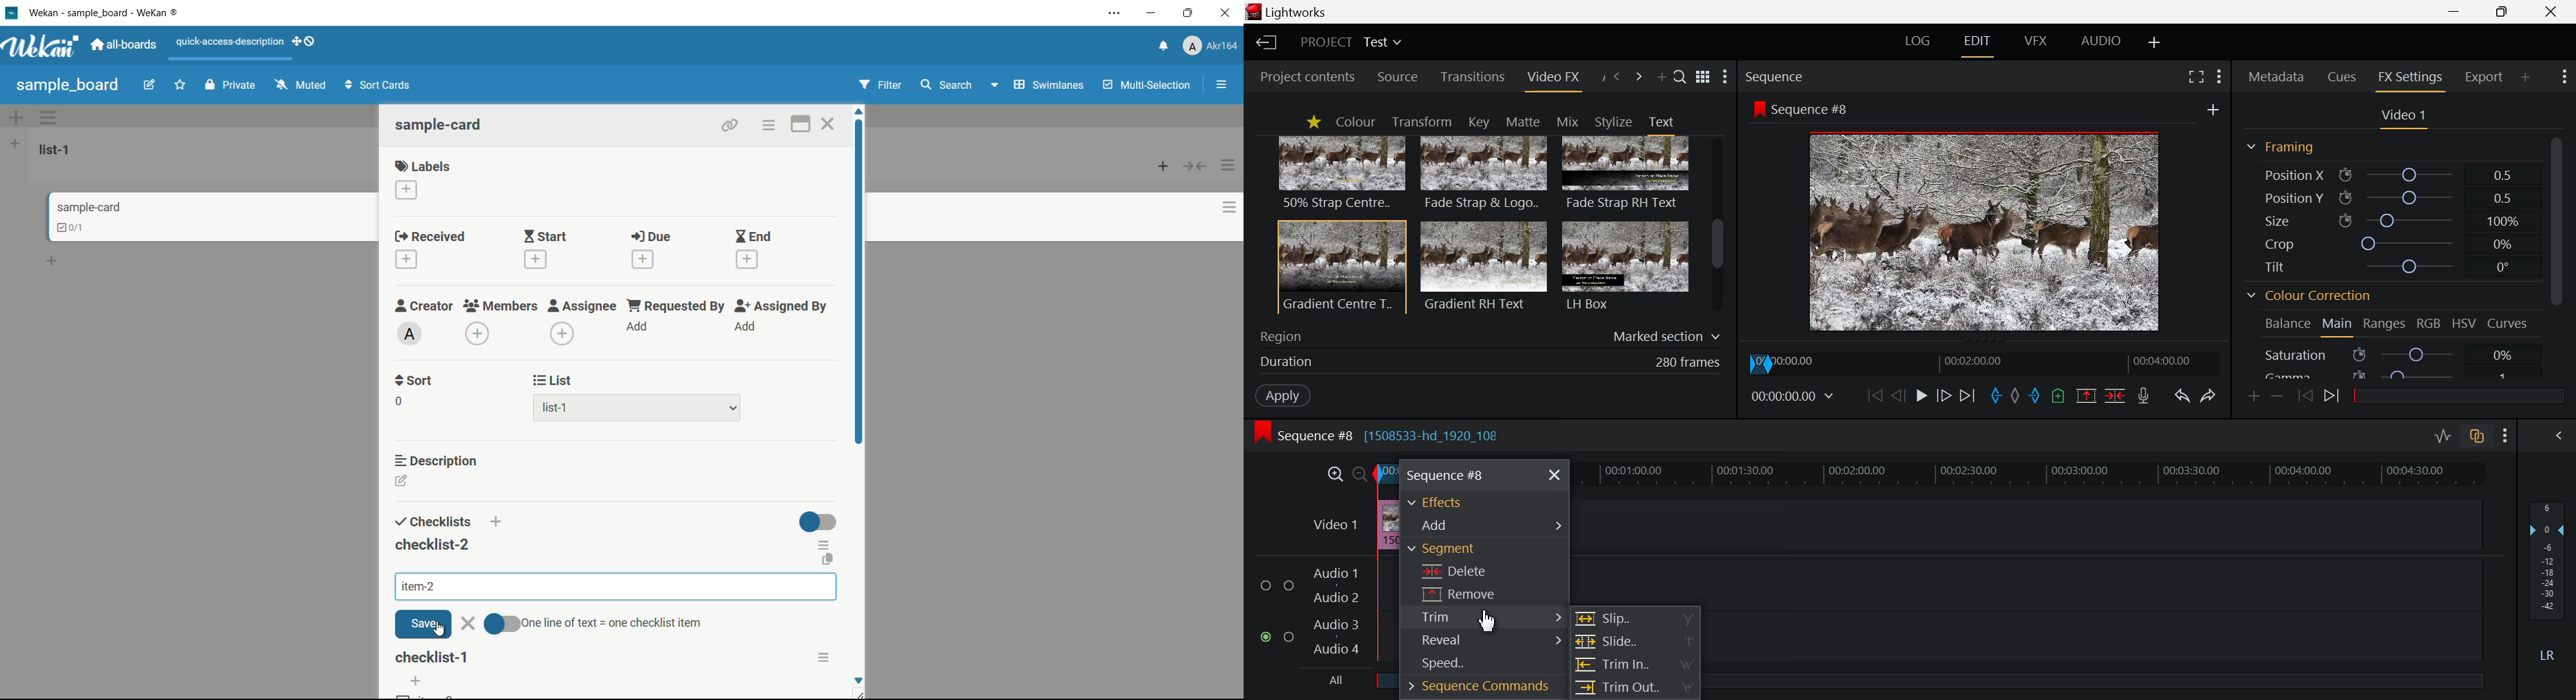  I want to click on add swimlane, so click(15, 117).